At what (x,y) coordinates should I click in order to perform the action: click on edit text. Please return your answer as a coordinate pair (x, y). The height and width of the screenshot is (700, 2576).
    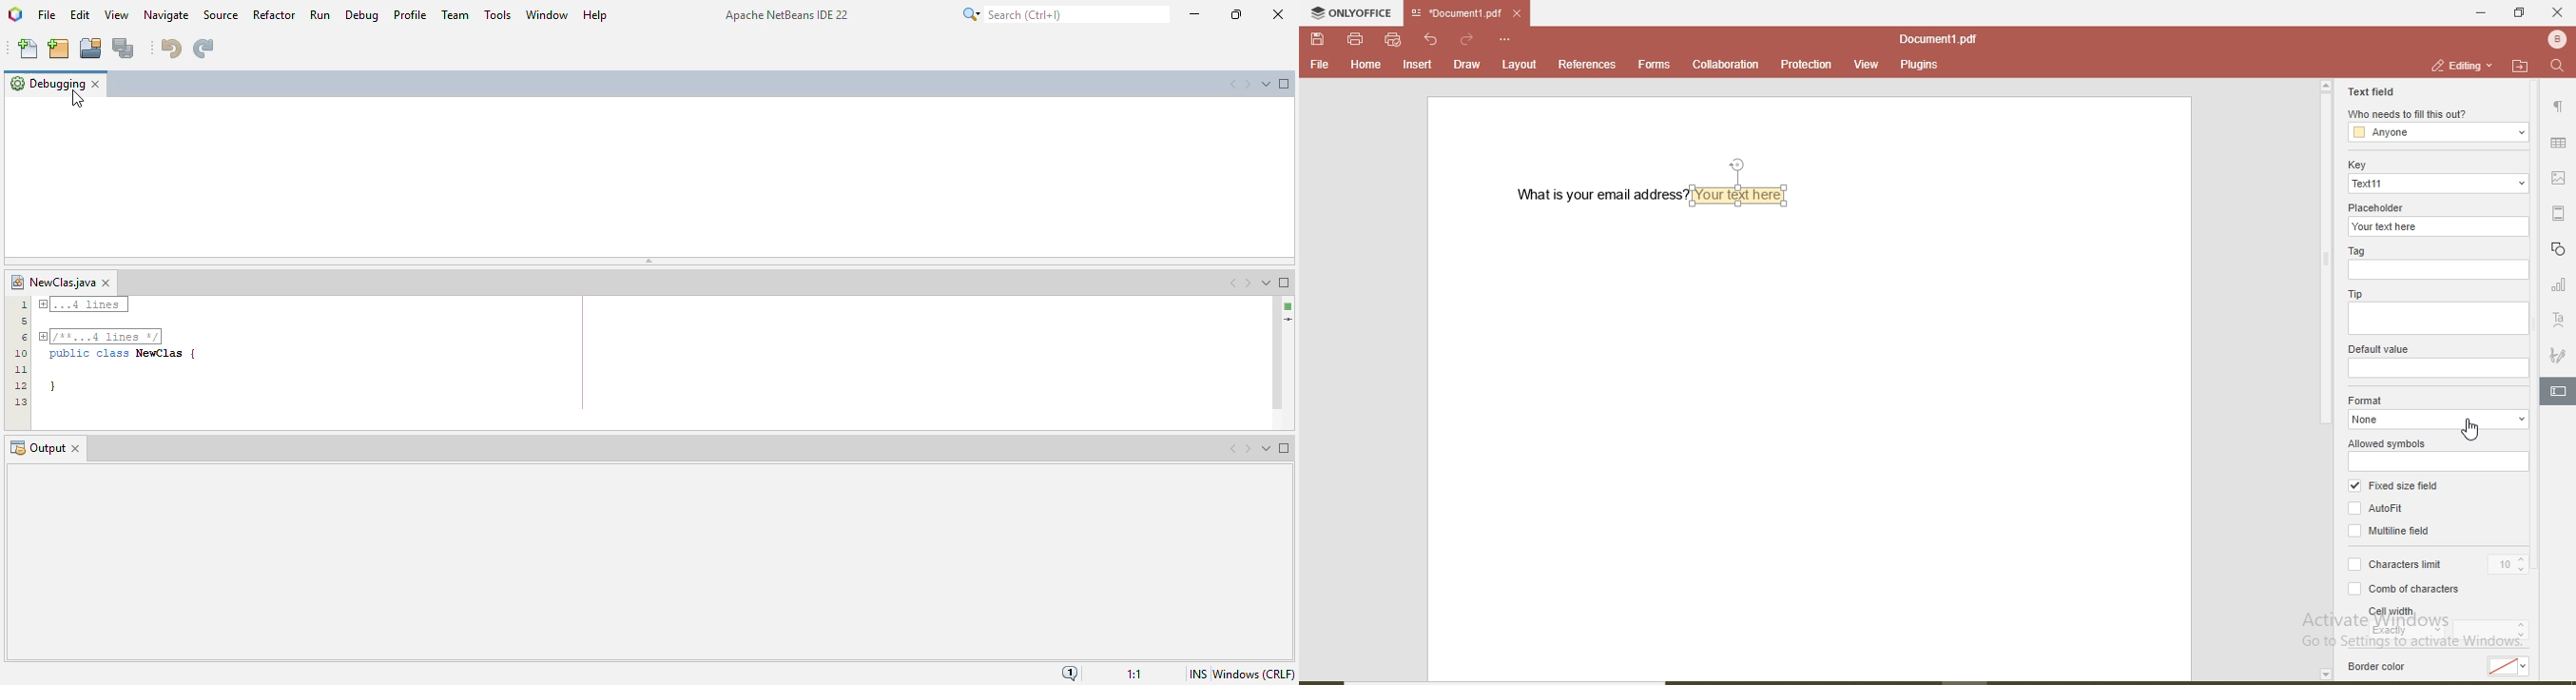
    Looking at the image, I should click on (2562, 389).